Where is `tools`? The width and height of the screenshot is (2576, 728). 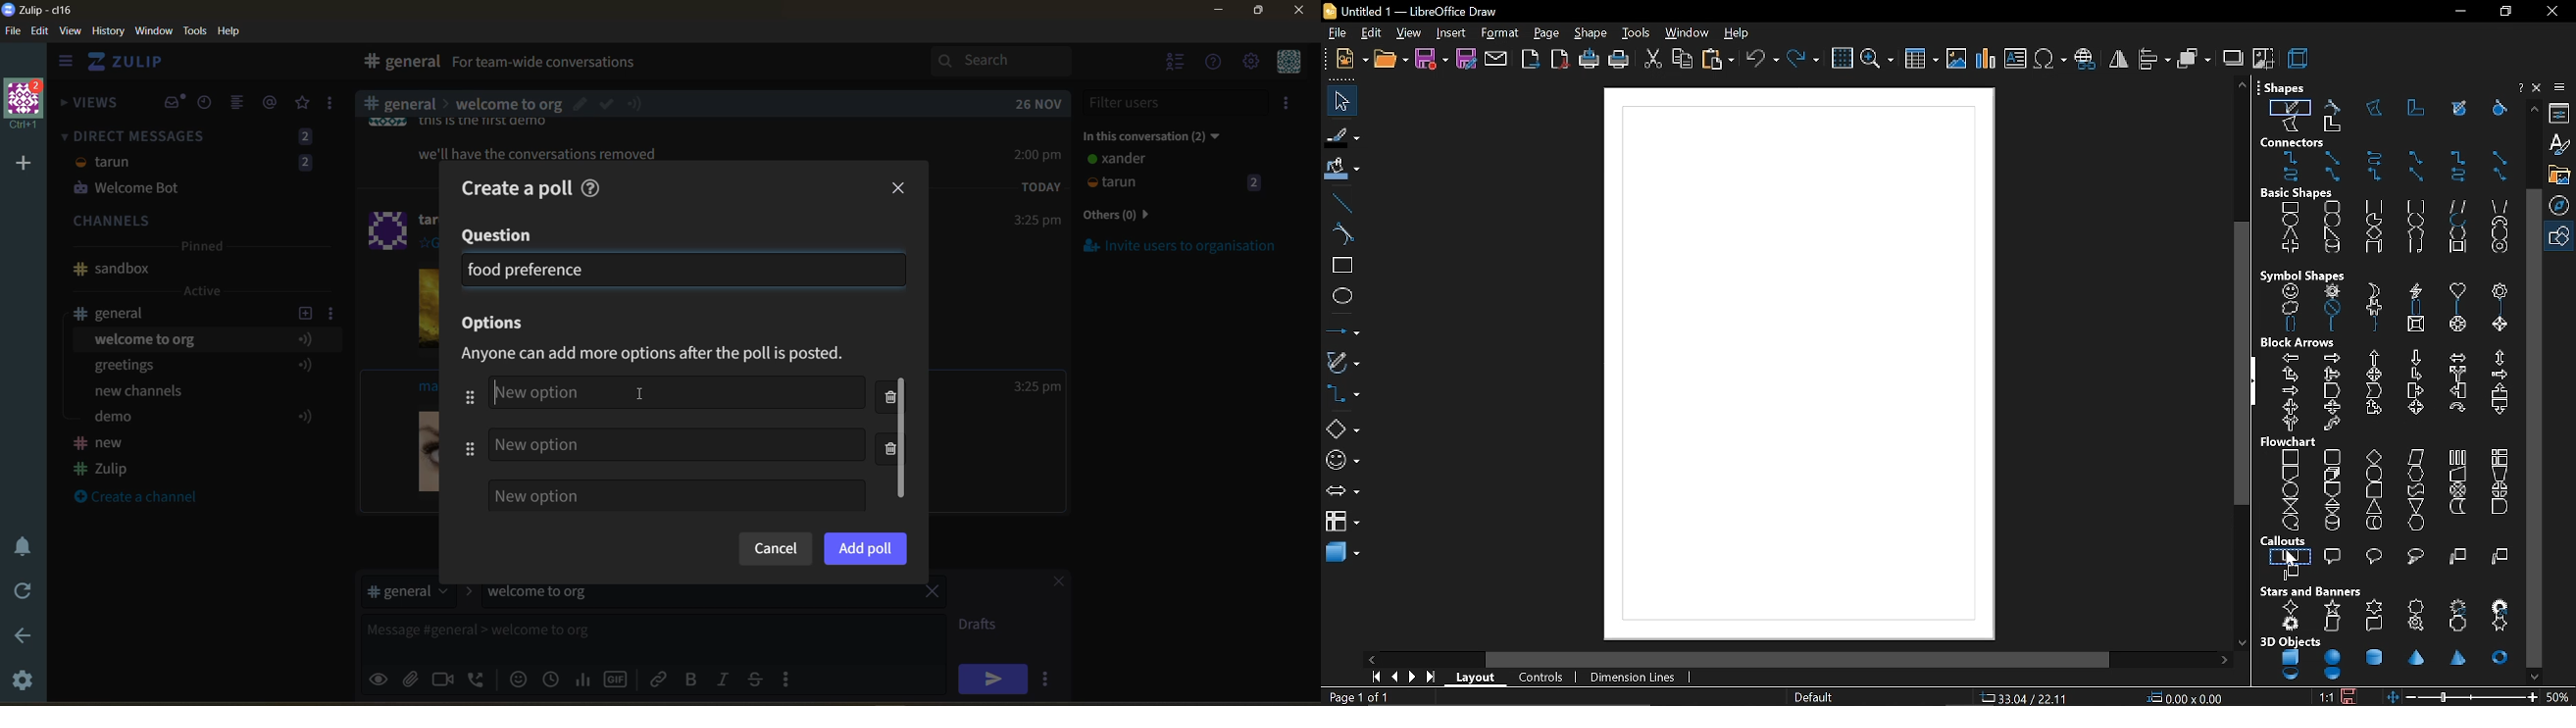 tools is located at coordinates (1639, 34).